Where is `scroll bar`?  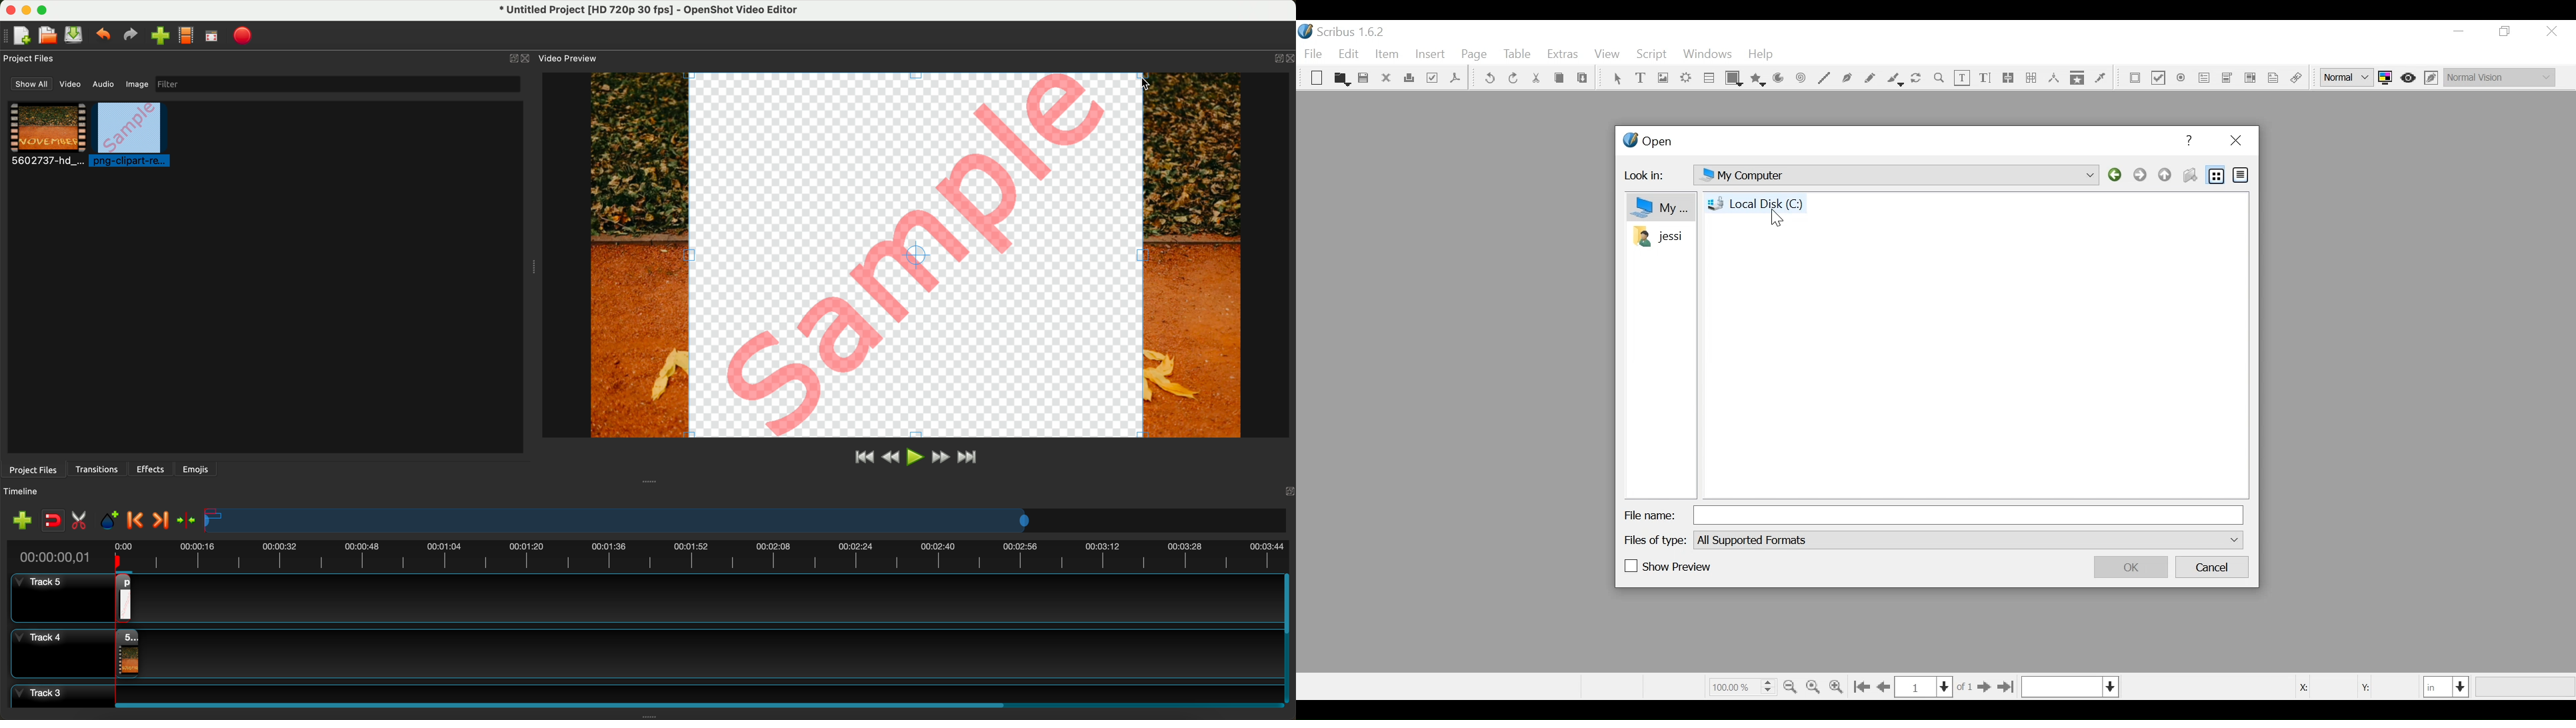 scroll bar is located at coordinates (694, 703).